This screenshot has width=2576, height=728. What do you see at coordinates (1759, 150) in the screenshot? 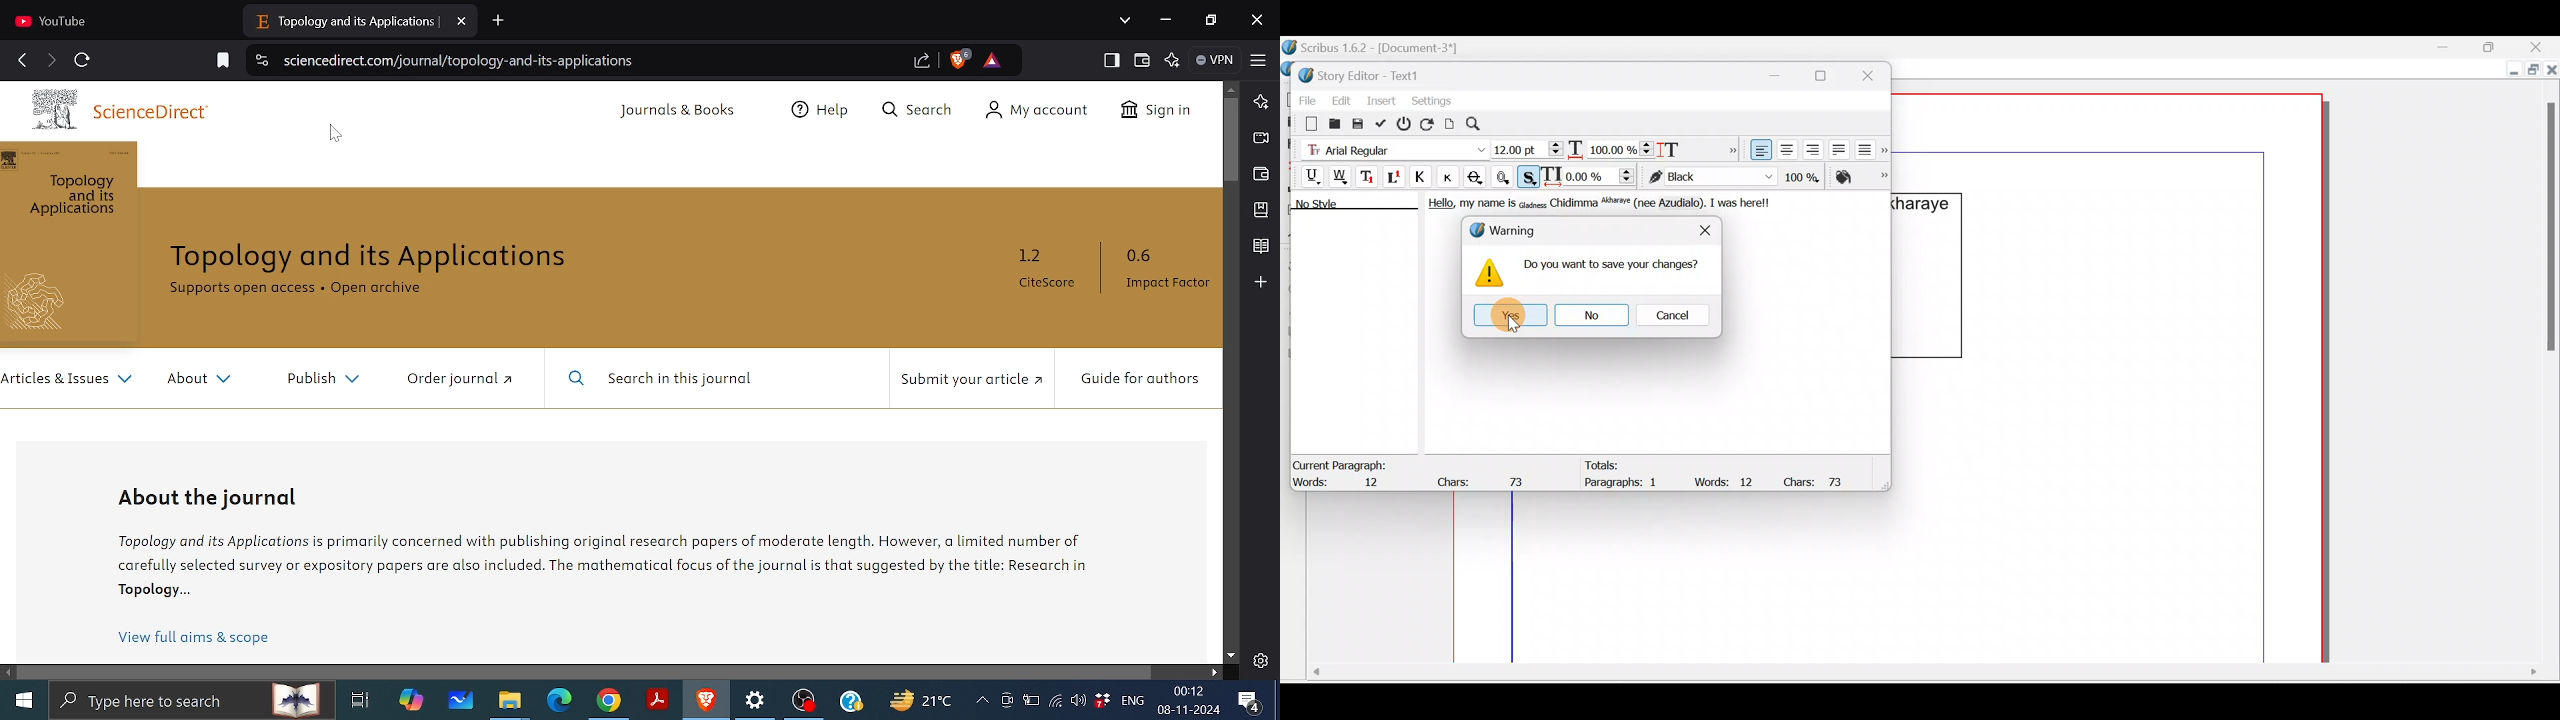
I see `Align text left` at bounding box center [1759, 150].